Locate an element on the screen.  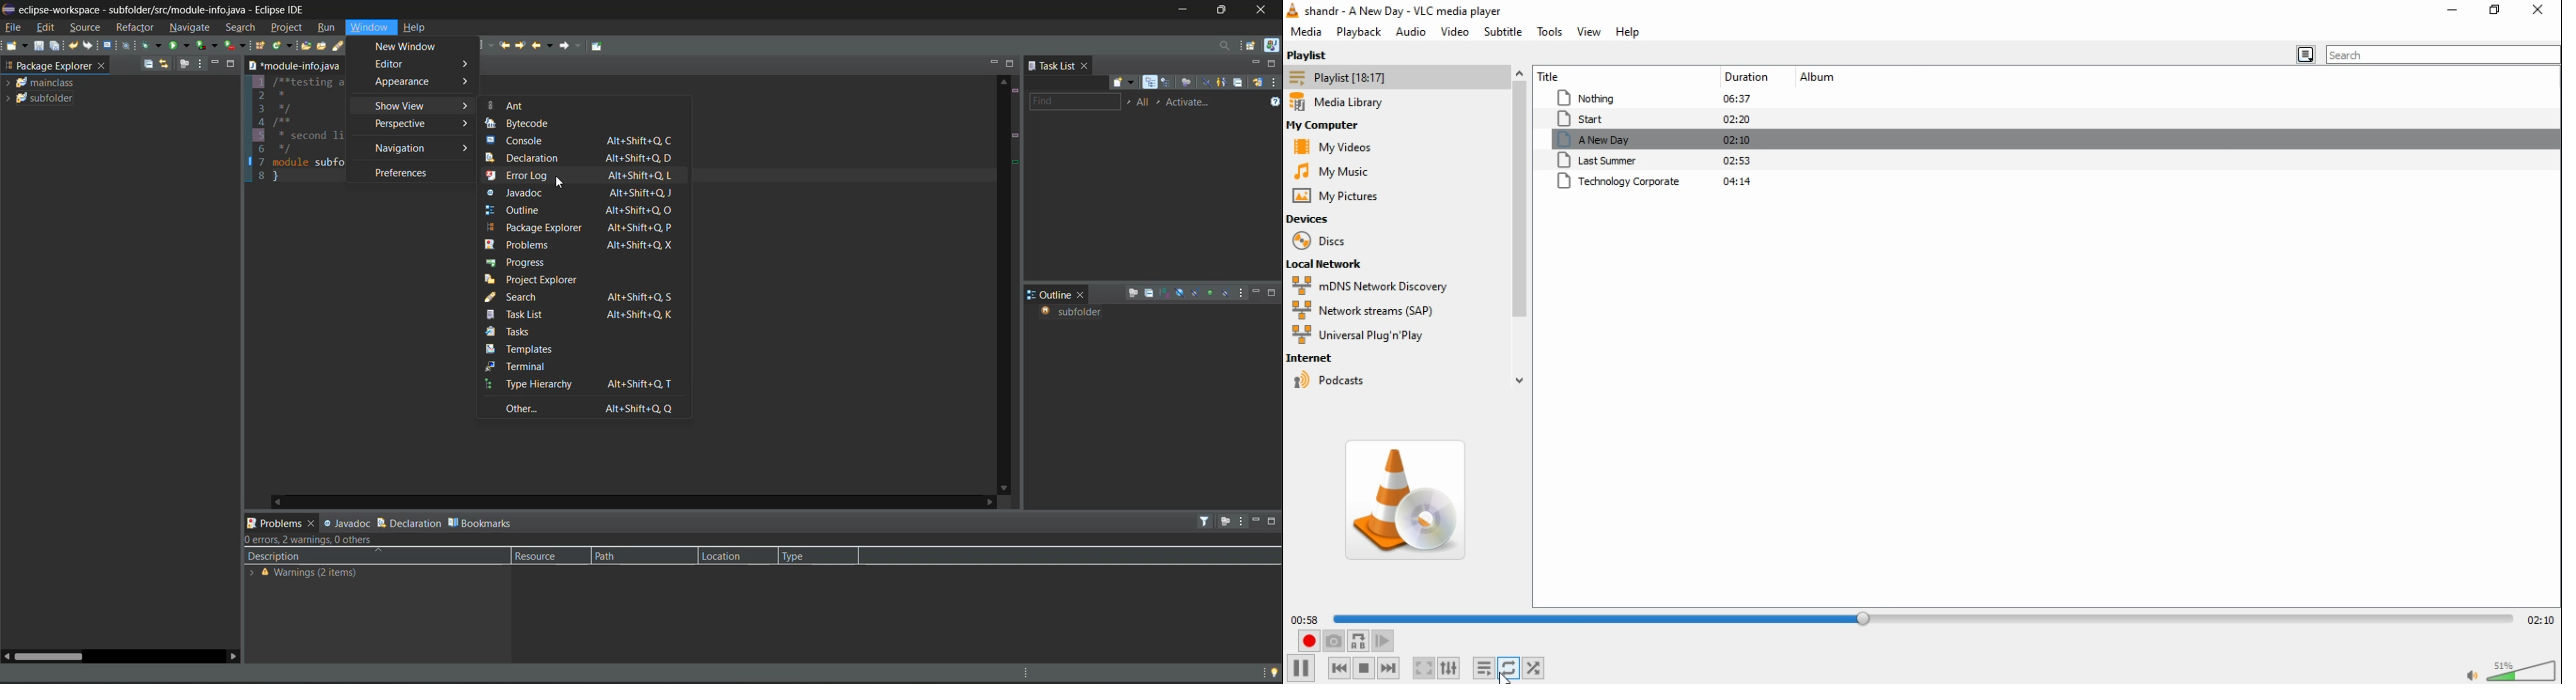
vlc icon is located at coordinates (1292, 11).